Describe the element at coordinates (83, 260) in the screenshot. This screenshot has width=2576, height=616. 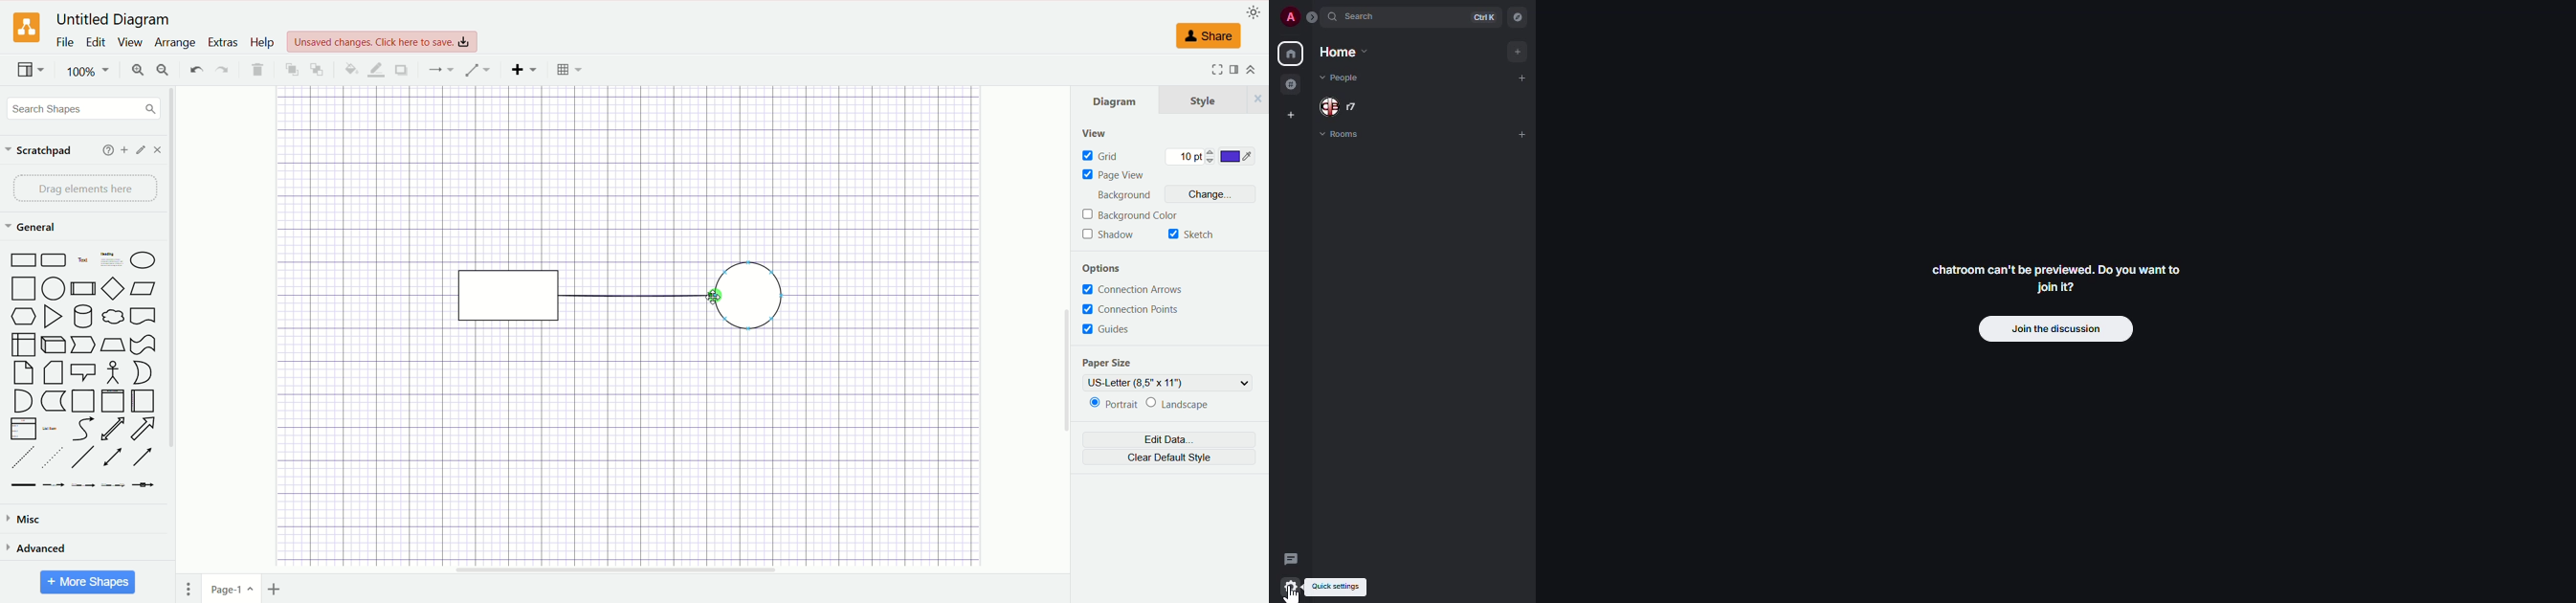
I see `Text` at that location.